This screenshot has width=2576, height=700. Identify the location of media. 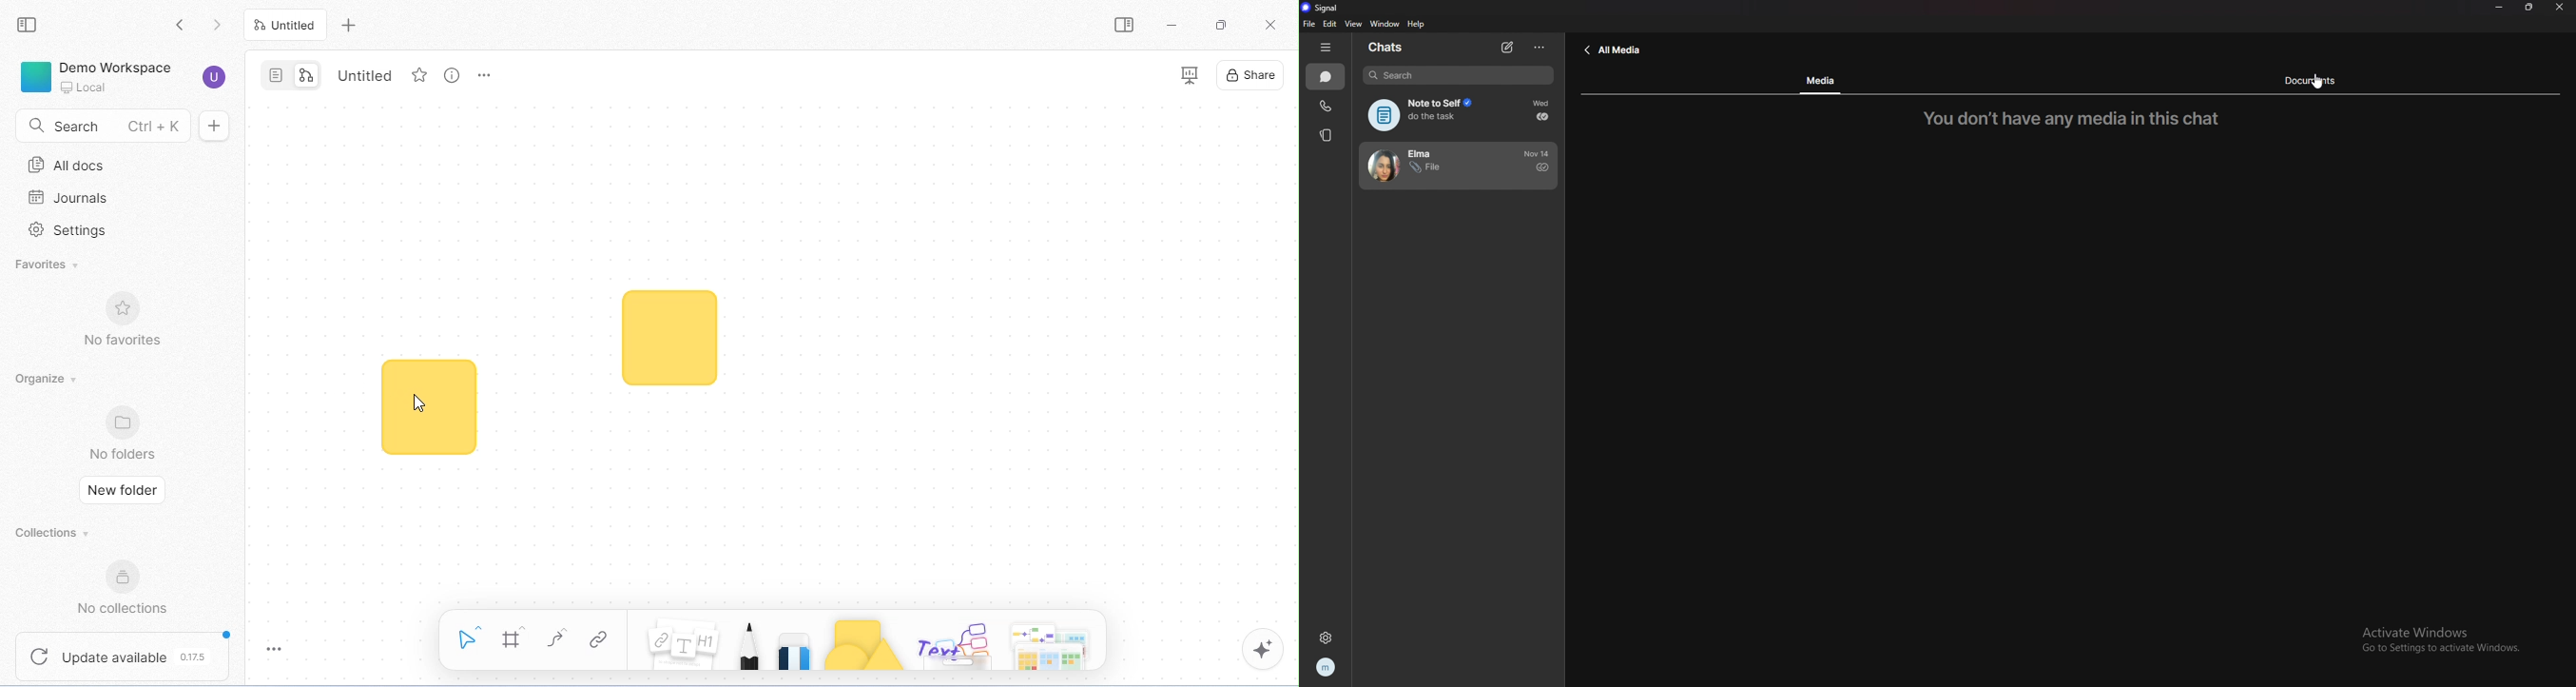
(1822, 81).